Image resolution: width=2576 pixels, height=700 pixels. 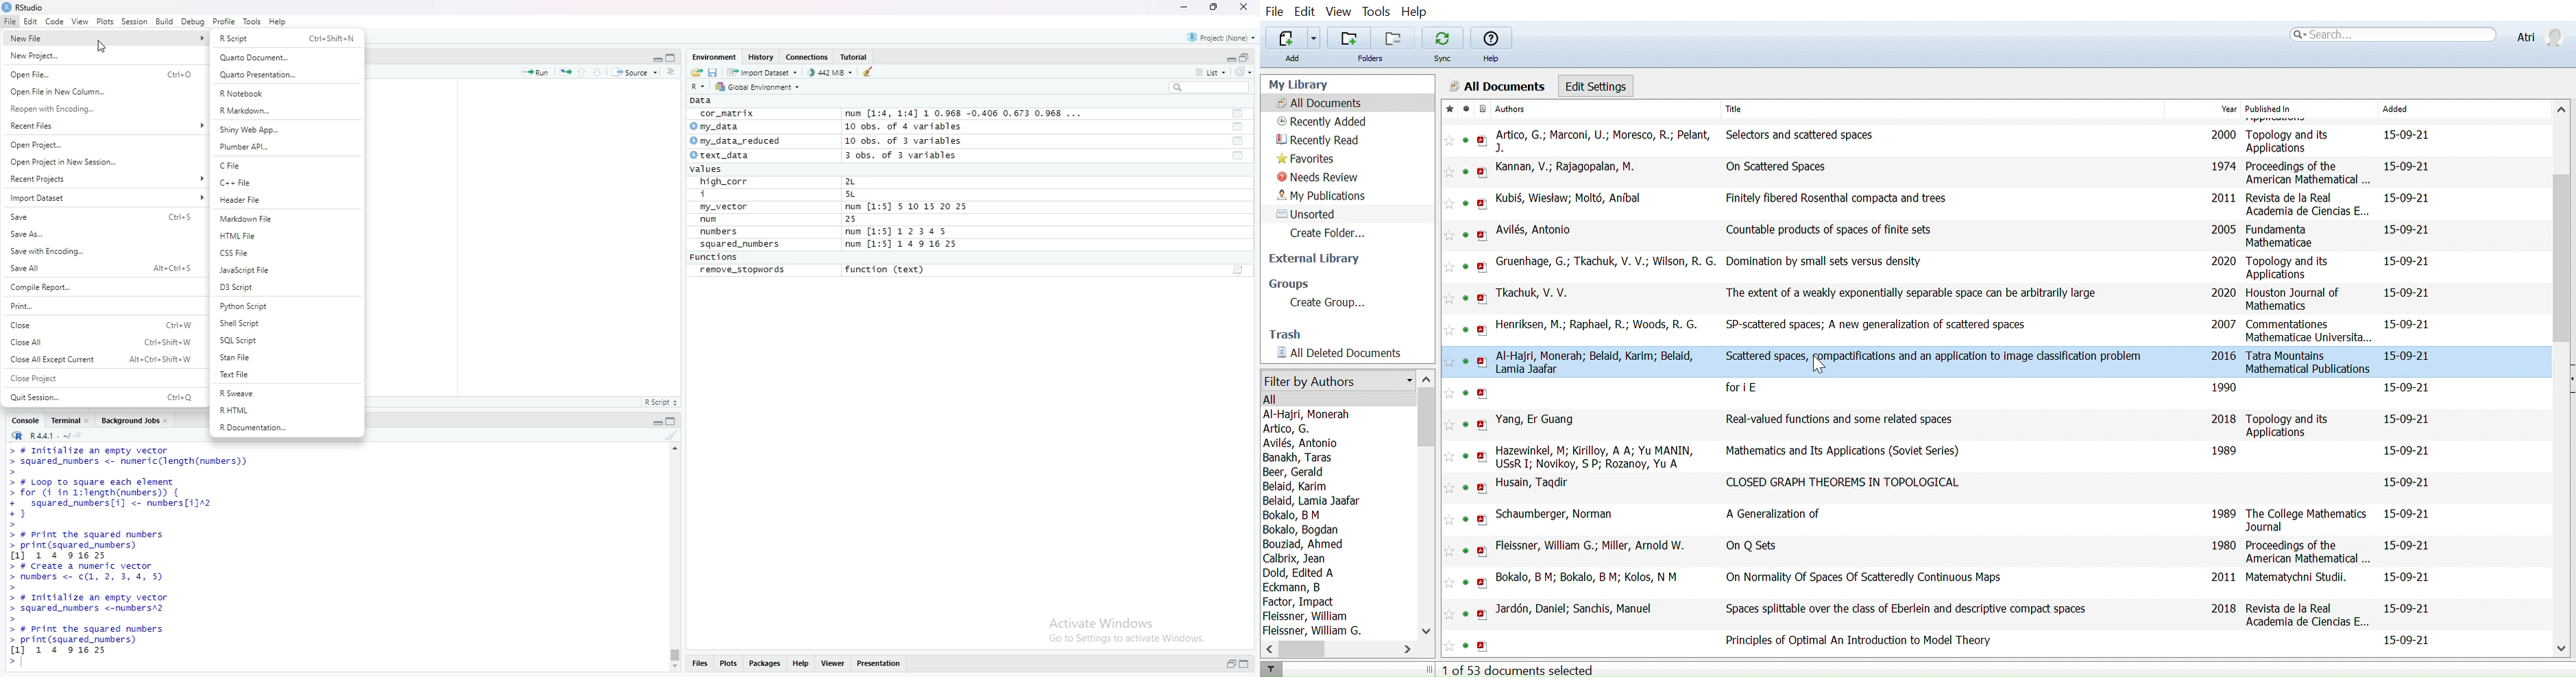 I want to click on Close All Except Current. Alt Cris Shift«W., so click(x=100, y=359).